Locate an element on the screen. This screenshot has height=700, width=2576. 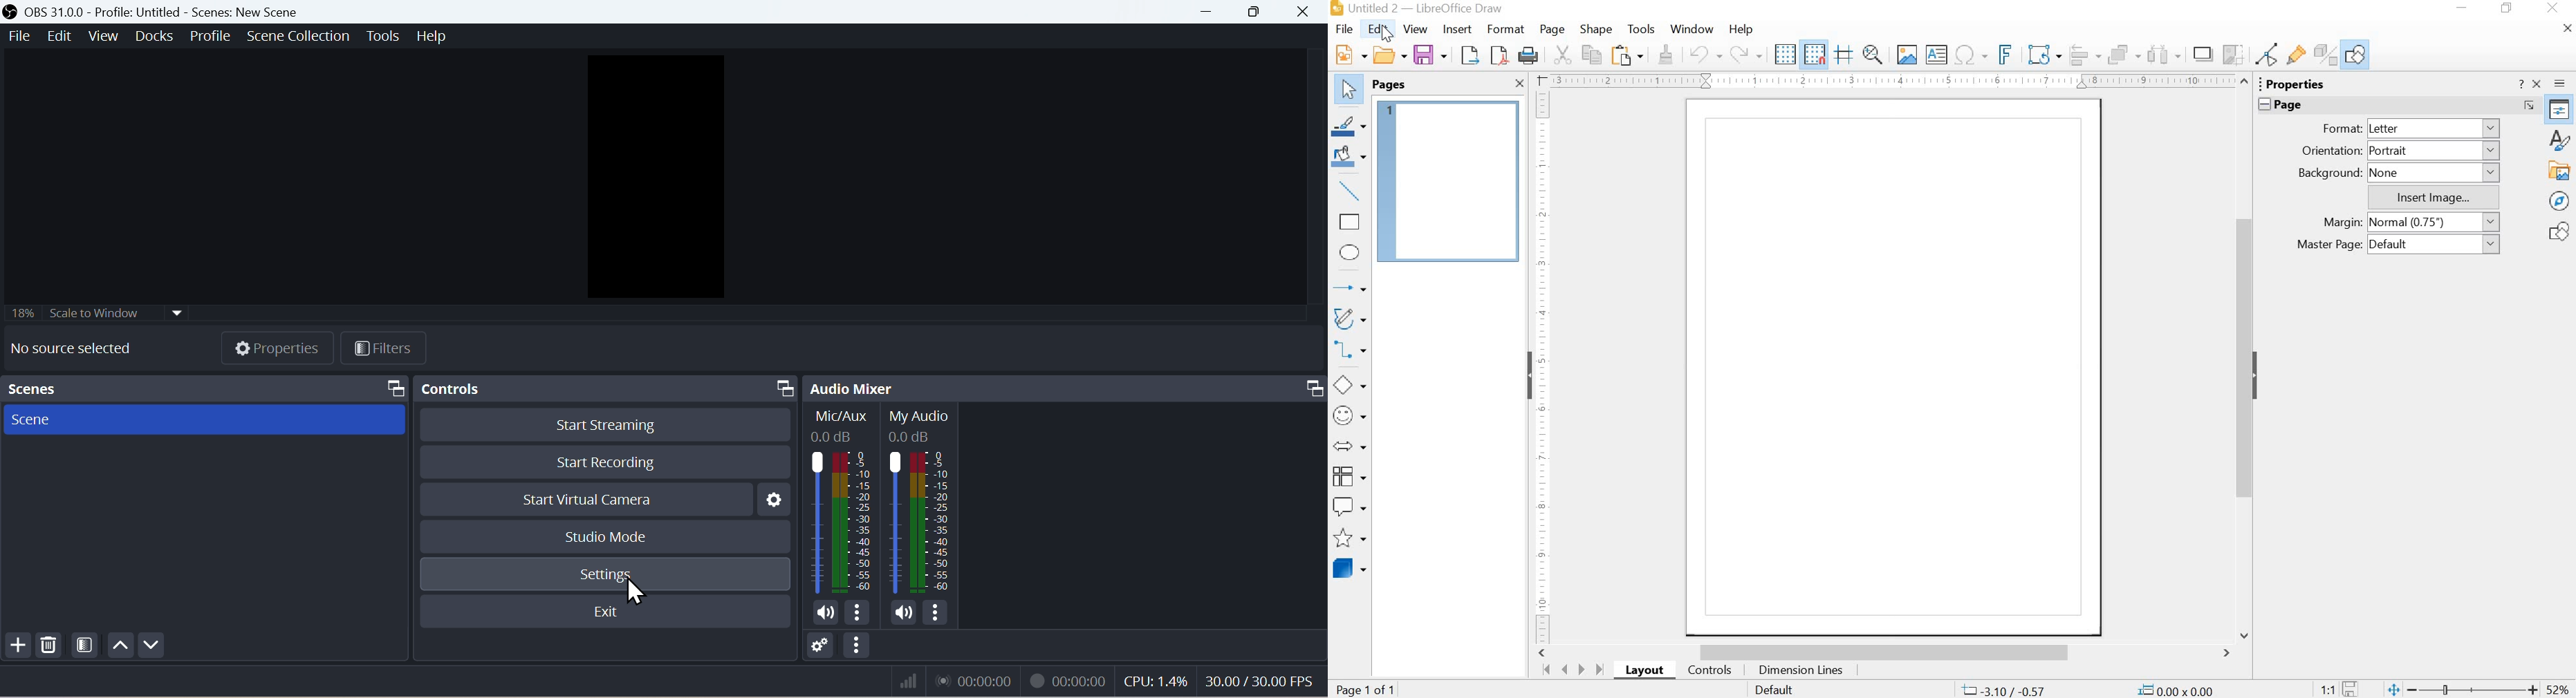
Select is located at coordinates (1348, 90).